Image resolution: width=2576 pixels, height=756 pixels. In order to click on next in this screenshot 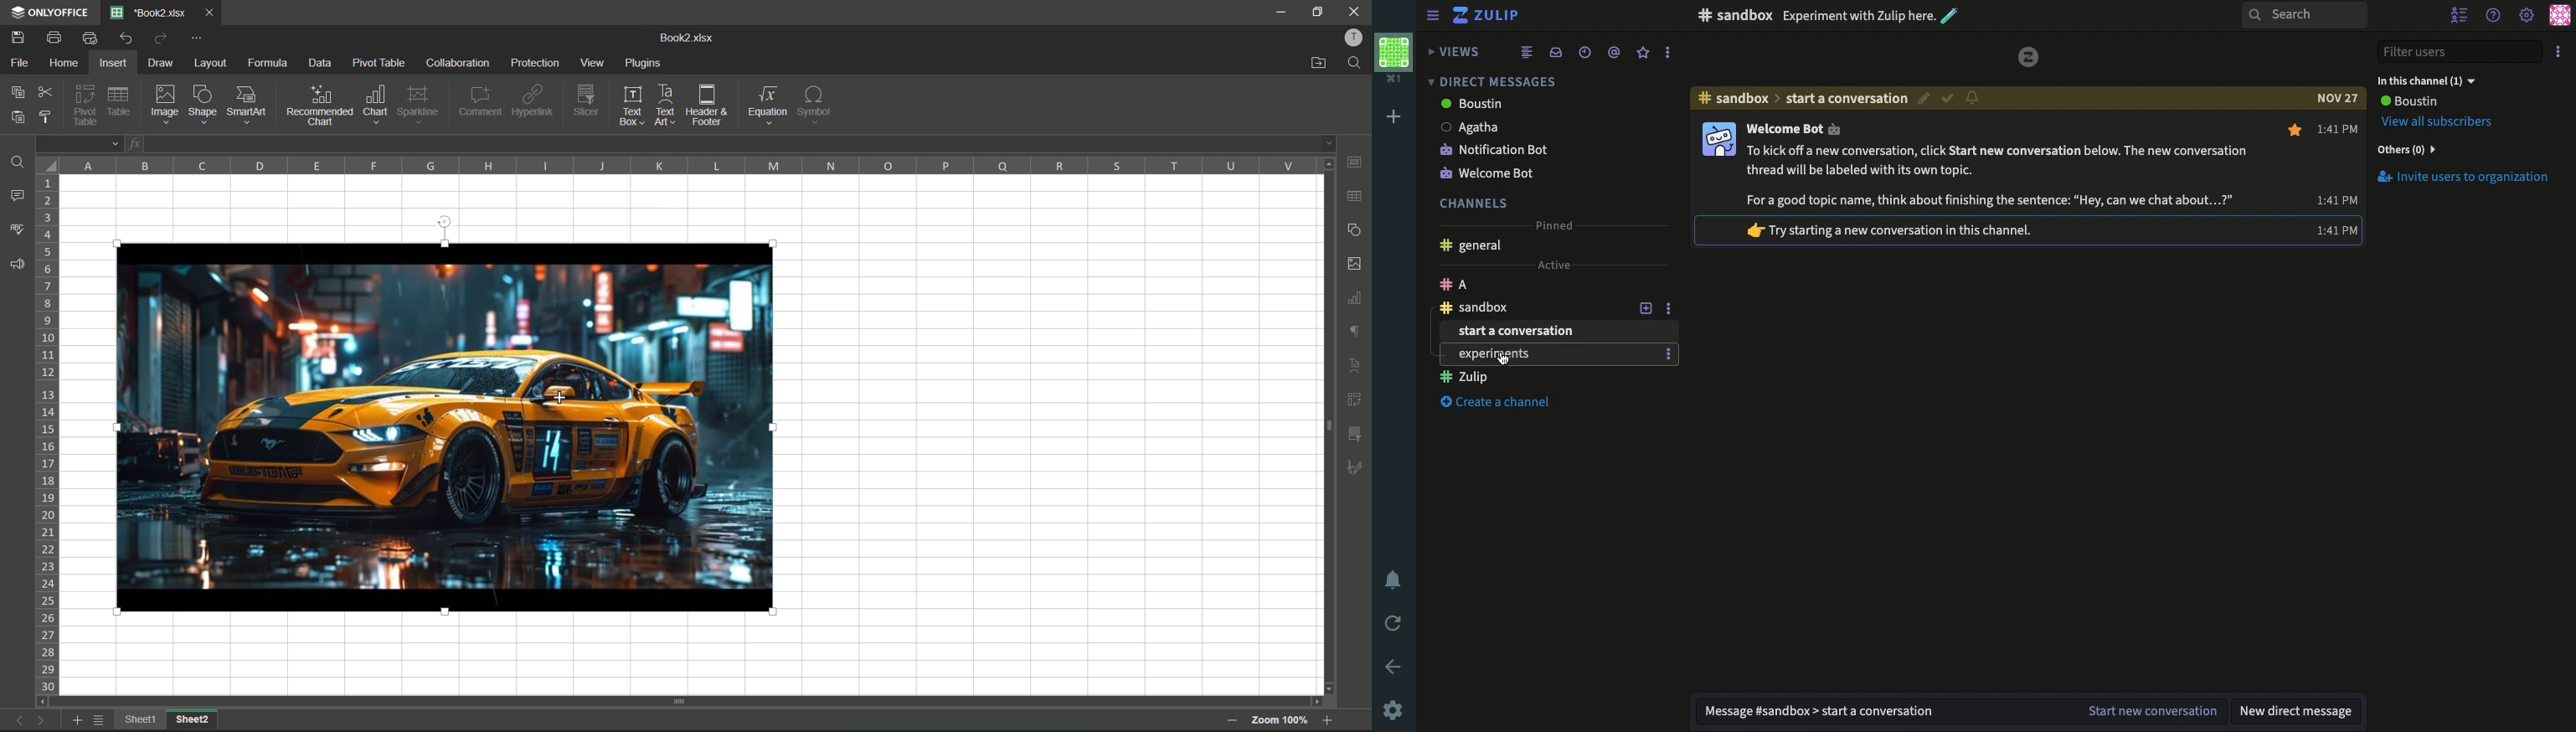, I will do `click(44, 719)`.